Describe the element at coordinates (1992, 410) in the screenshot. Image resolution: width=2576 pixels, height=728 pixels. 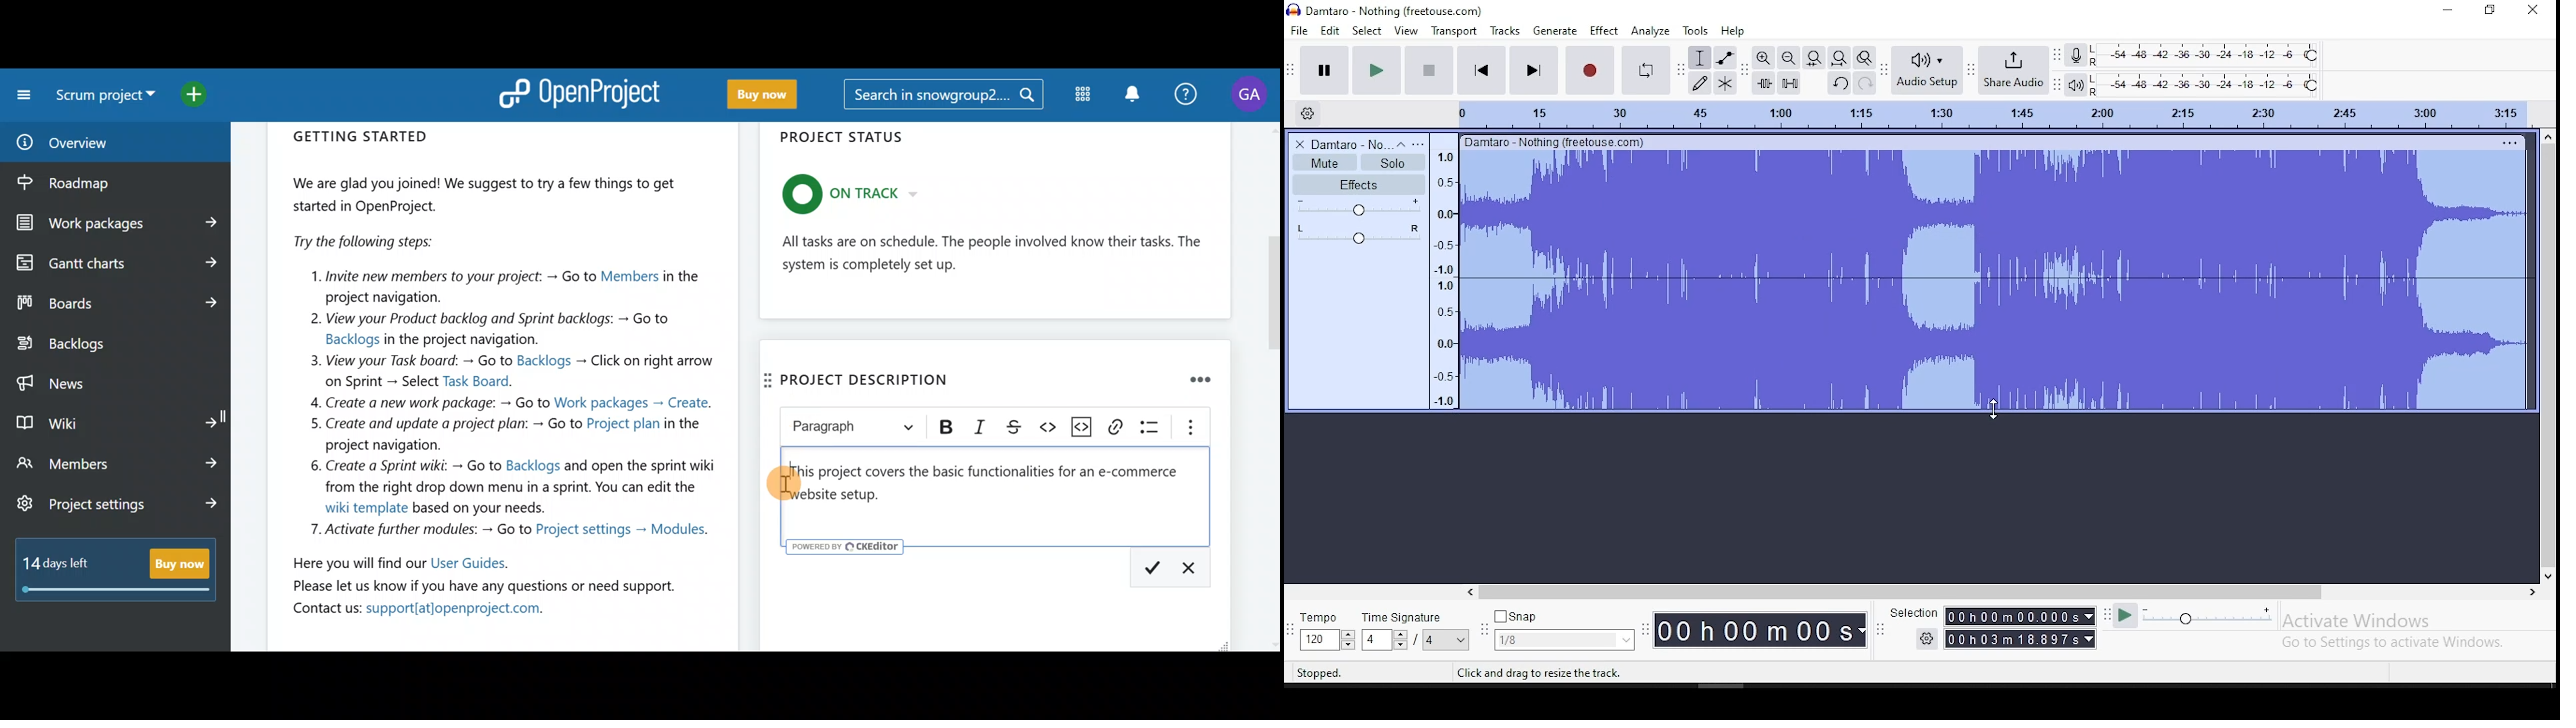
I see `cursor` at that location.